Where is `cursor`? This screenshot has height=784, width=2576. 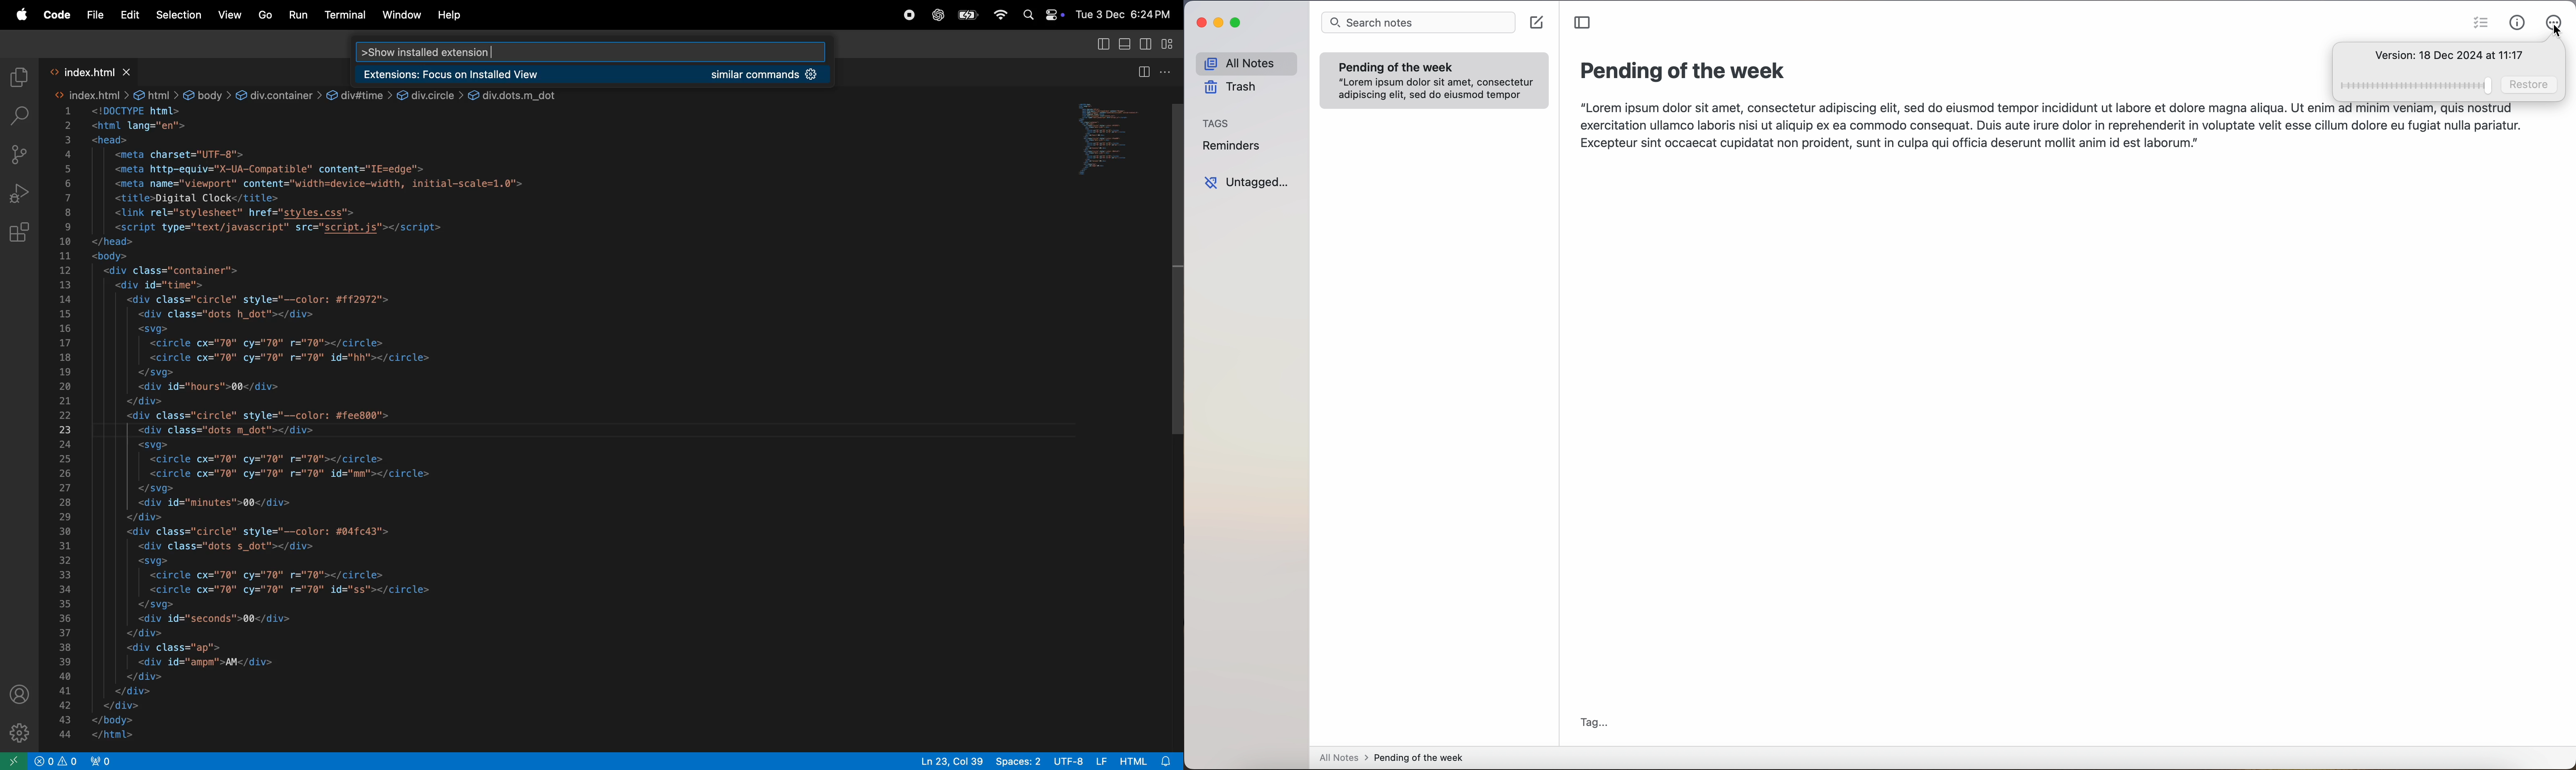
cursor is located at coordinates (2555, 34).